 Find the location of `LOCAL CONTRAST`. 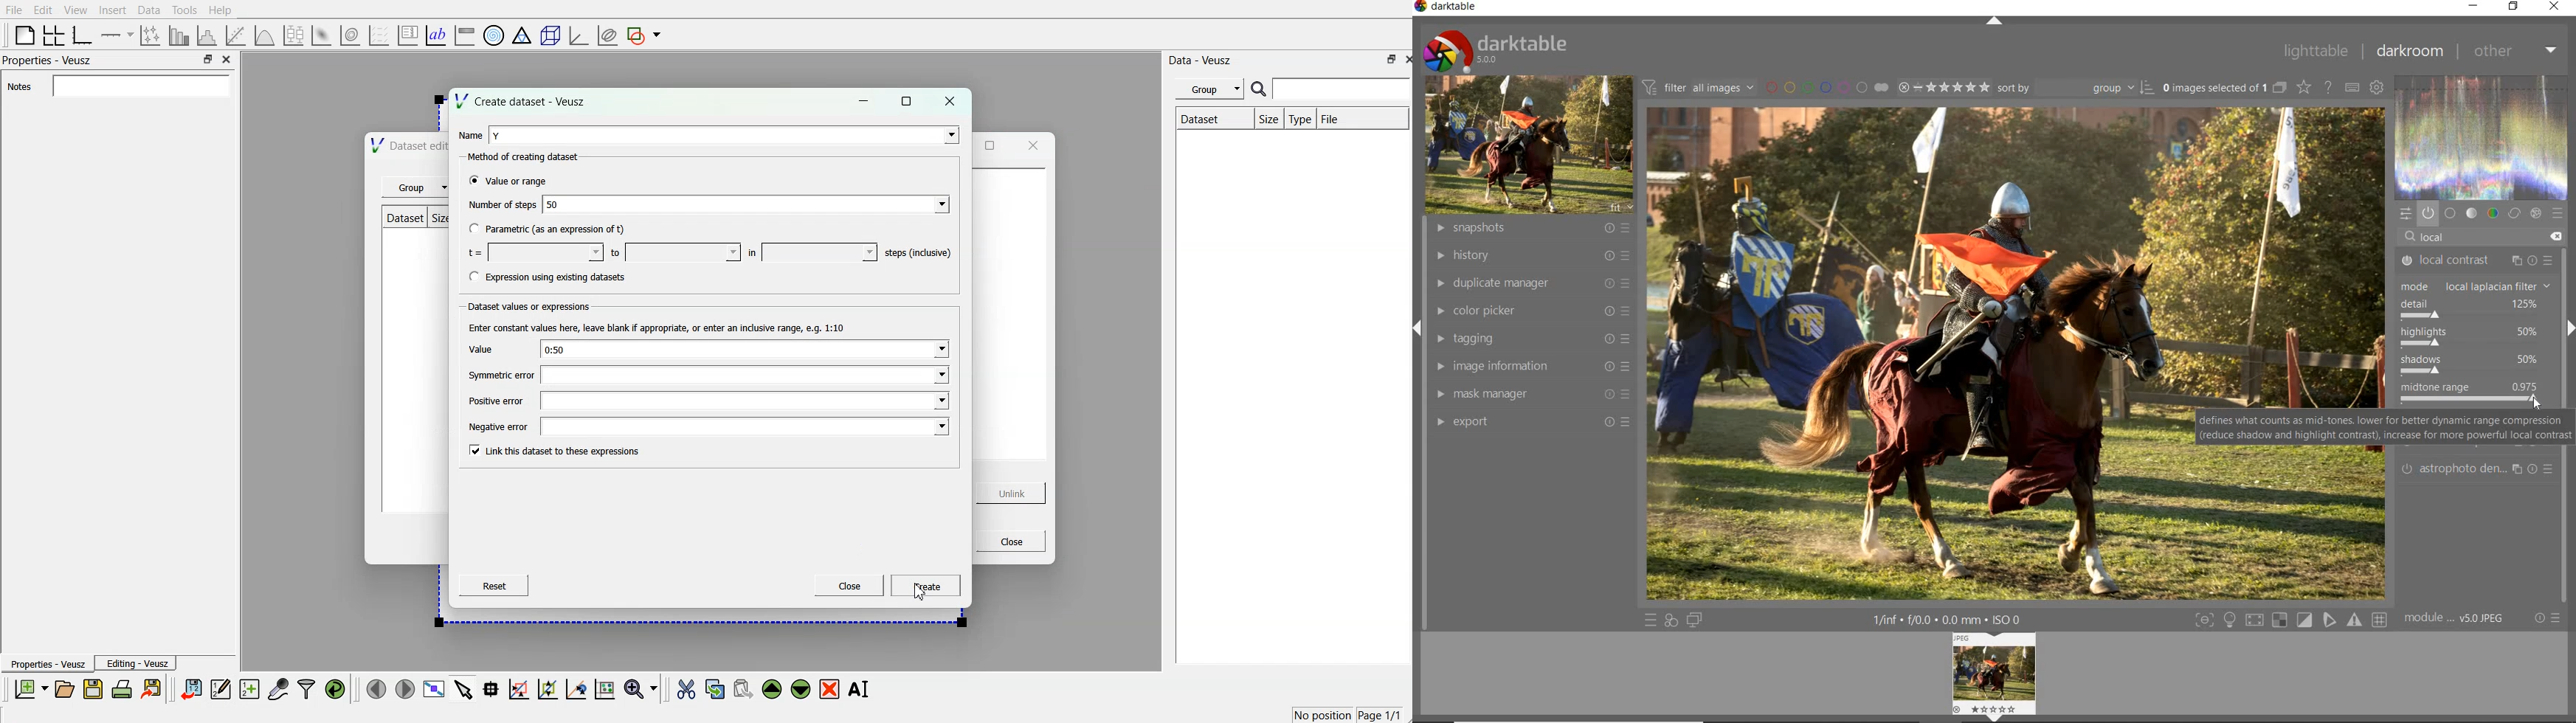

LOCAL CONTRAST is located at coordinates (2476, 260).